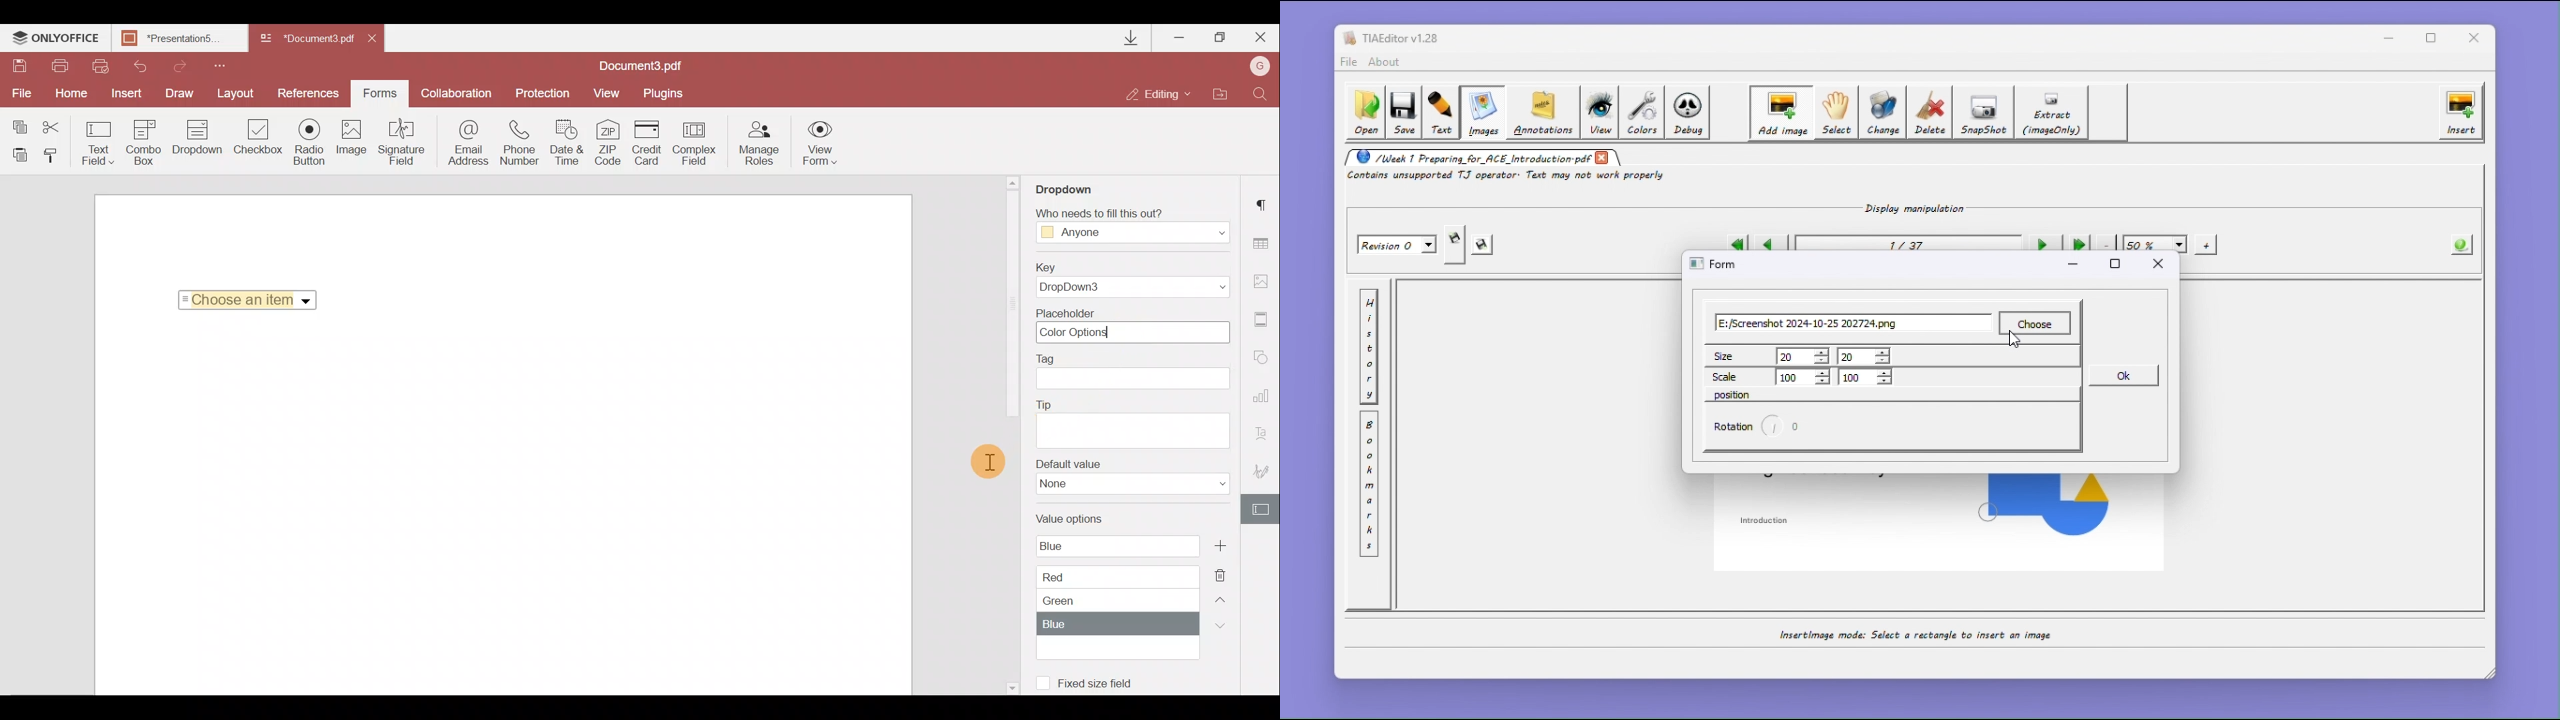 This screenshot has height=728, width=2576. I want to click on Maximize, so click(1219, 39).